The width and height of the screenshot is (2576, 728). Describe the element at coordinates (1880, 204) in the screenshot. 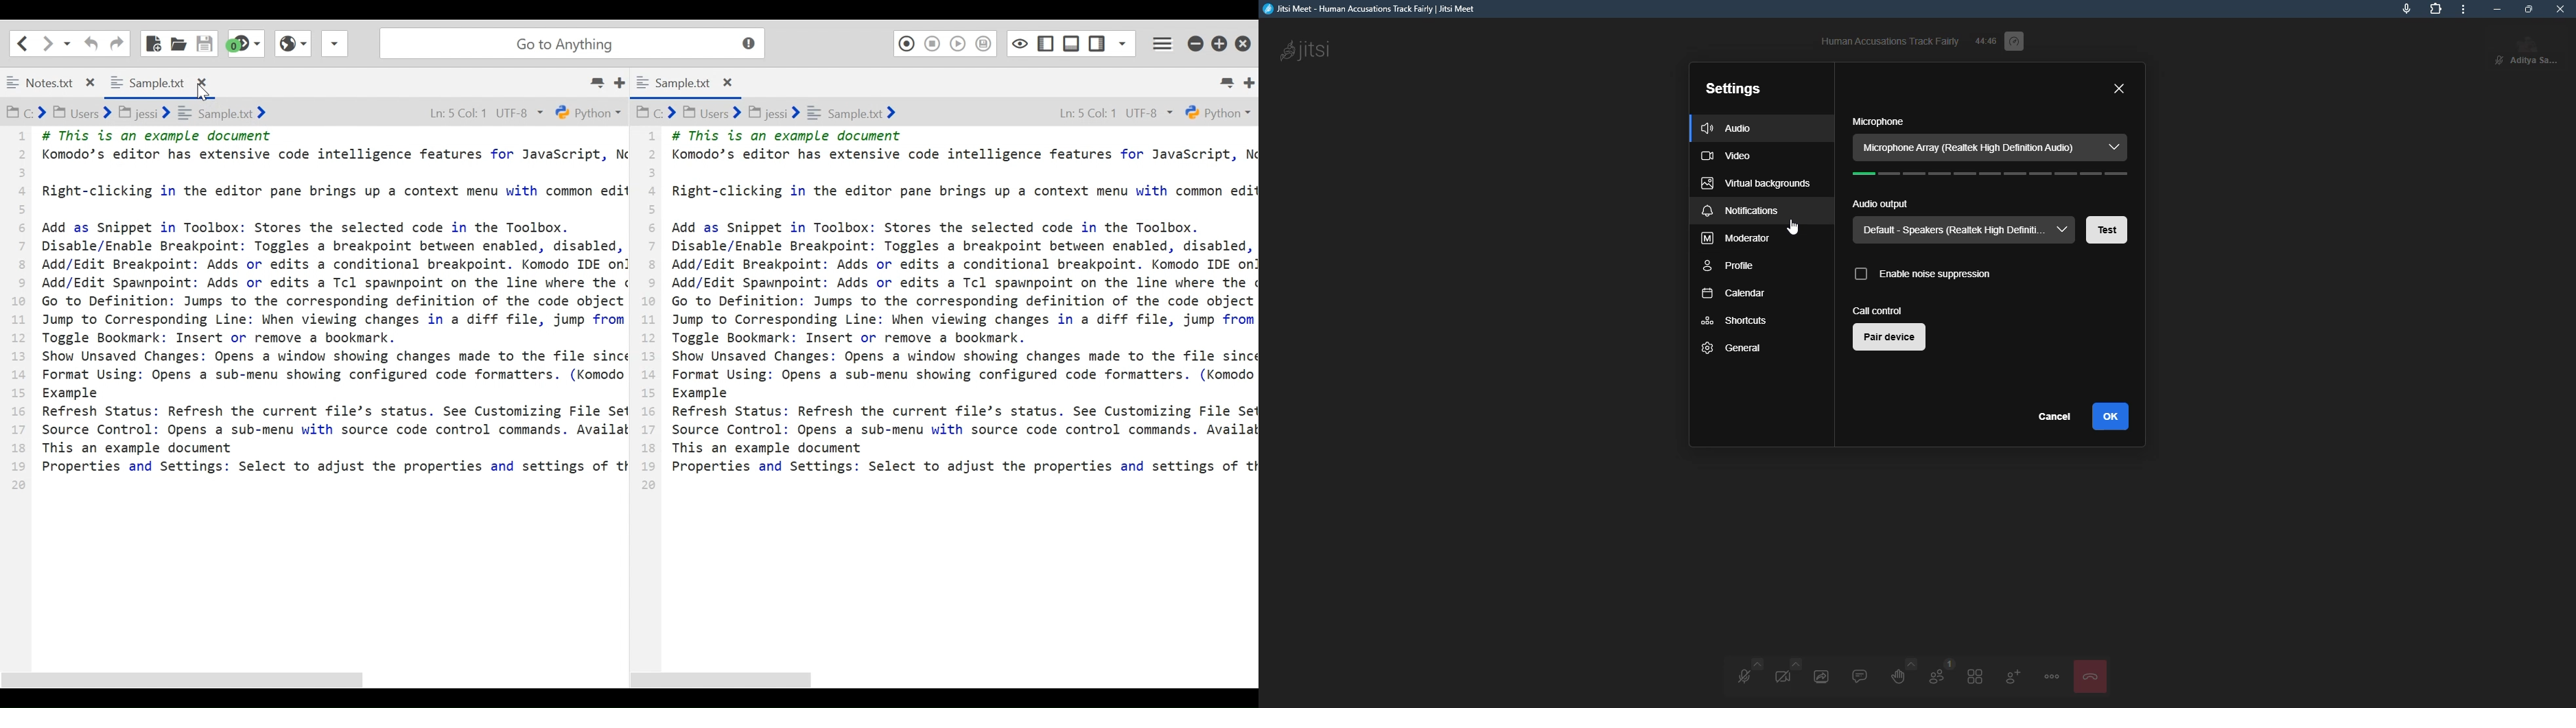

I see `audio output` at that location.